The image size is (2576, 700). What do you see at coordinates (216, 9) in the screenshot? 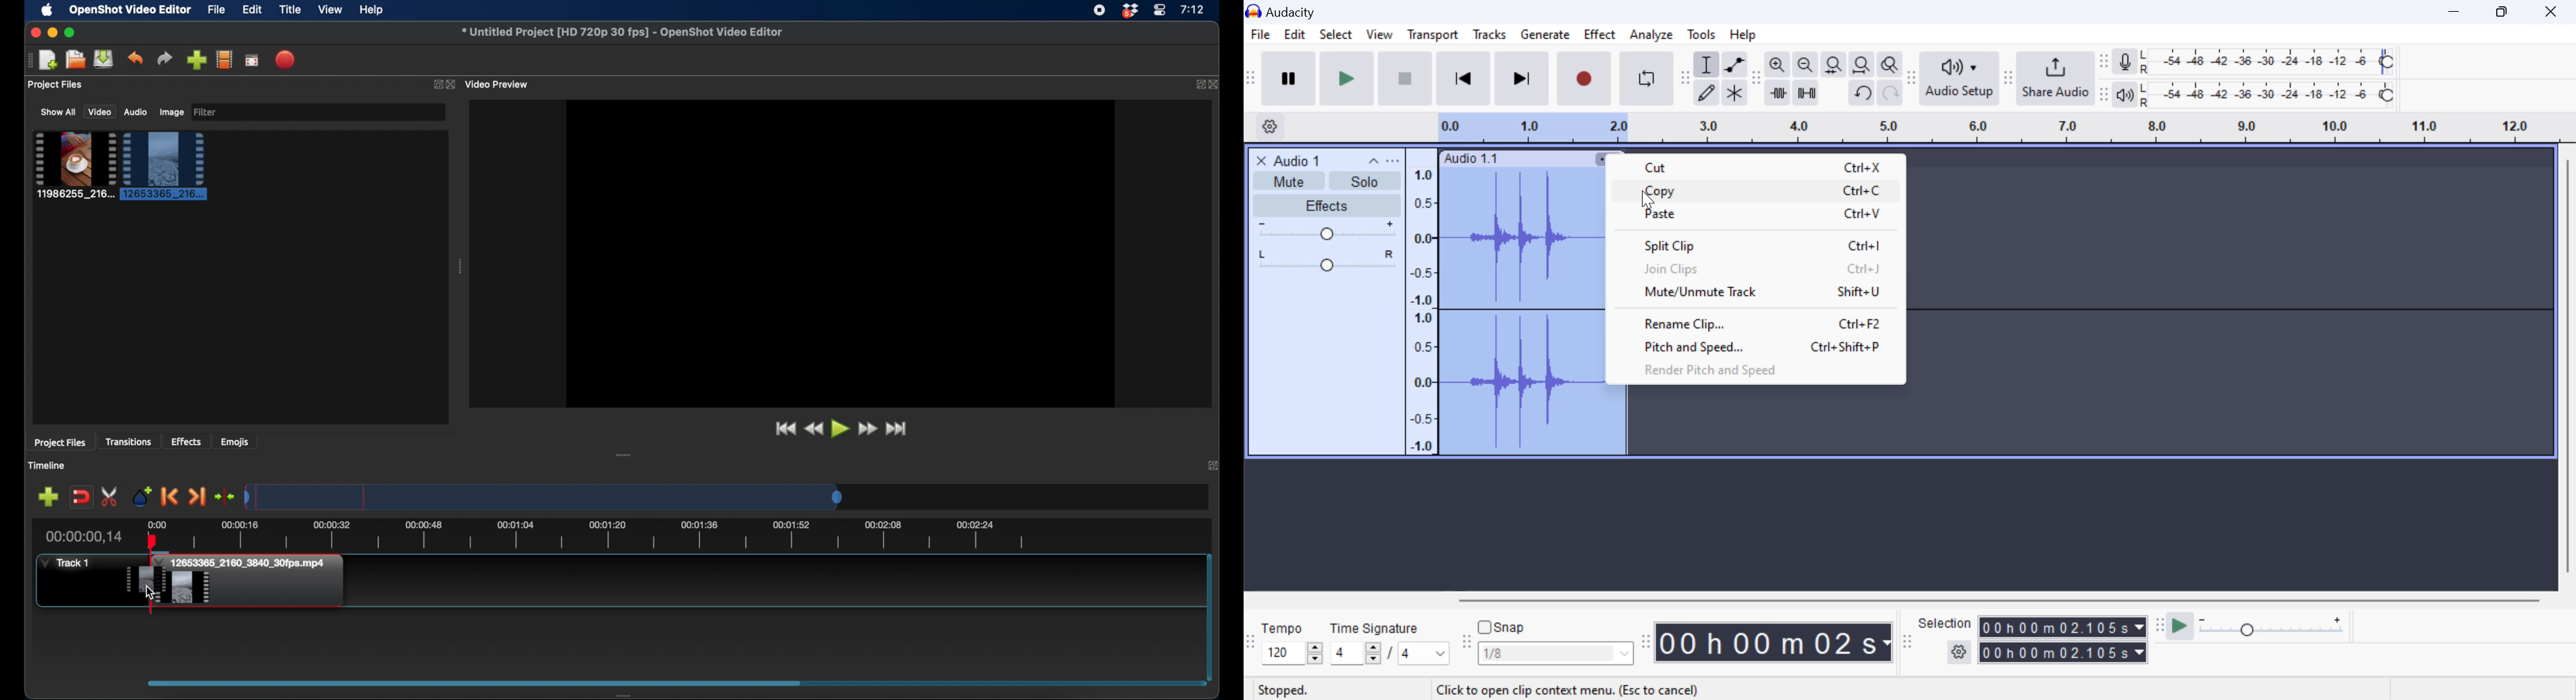
I see `file` at bounding box center [216, 9].